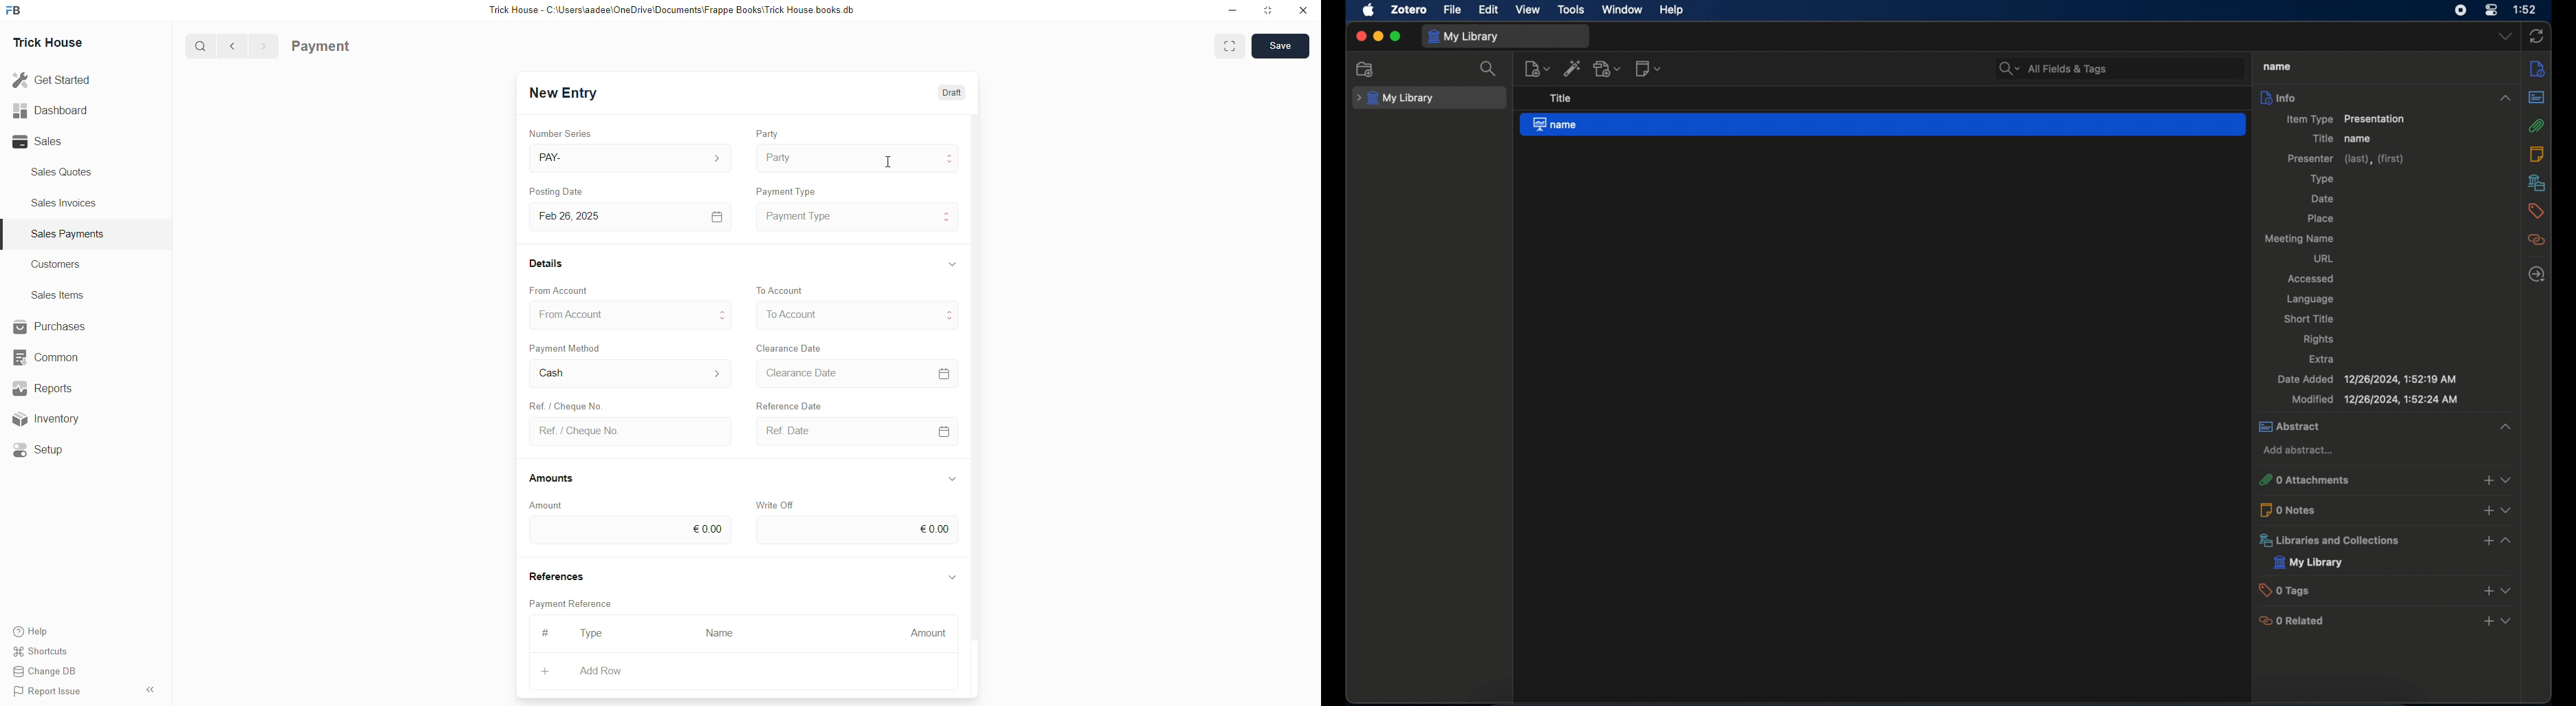 The height and width of the screenshot is (728, 2576). I want to click on url, so click(2322, 259).